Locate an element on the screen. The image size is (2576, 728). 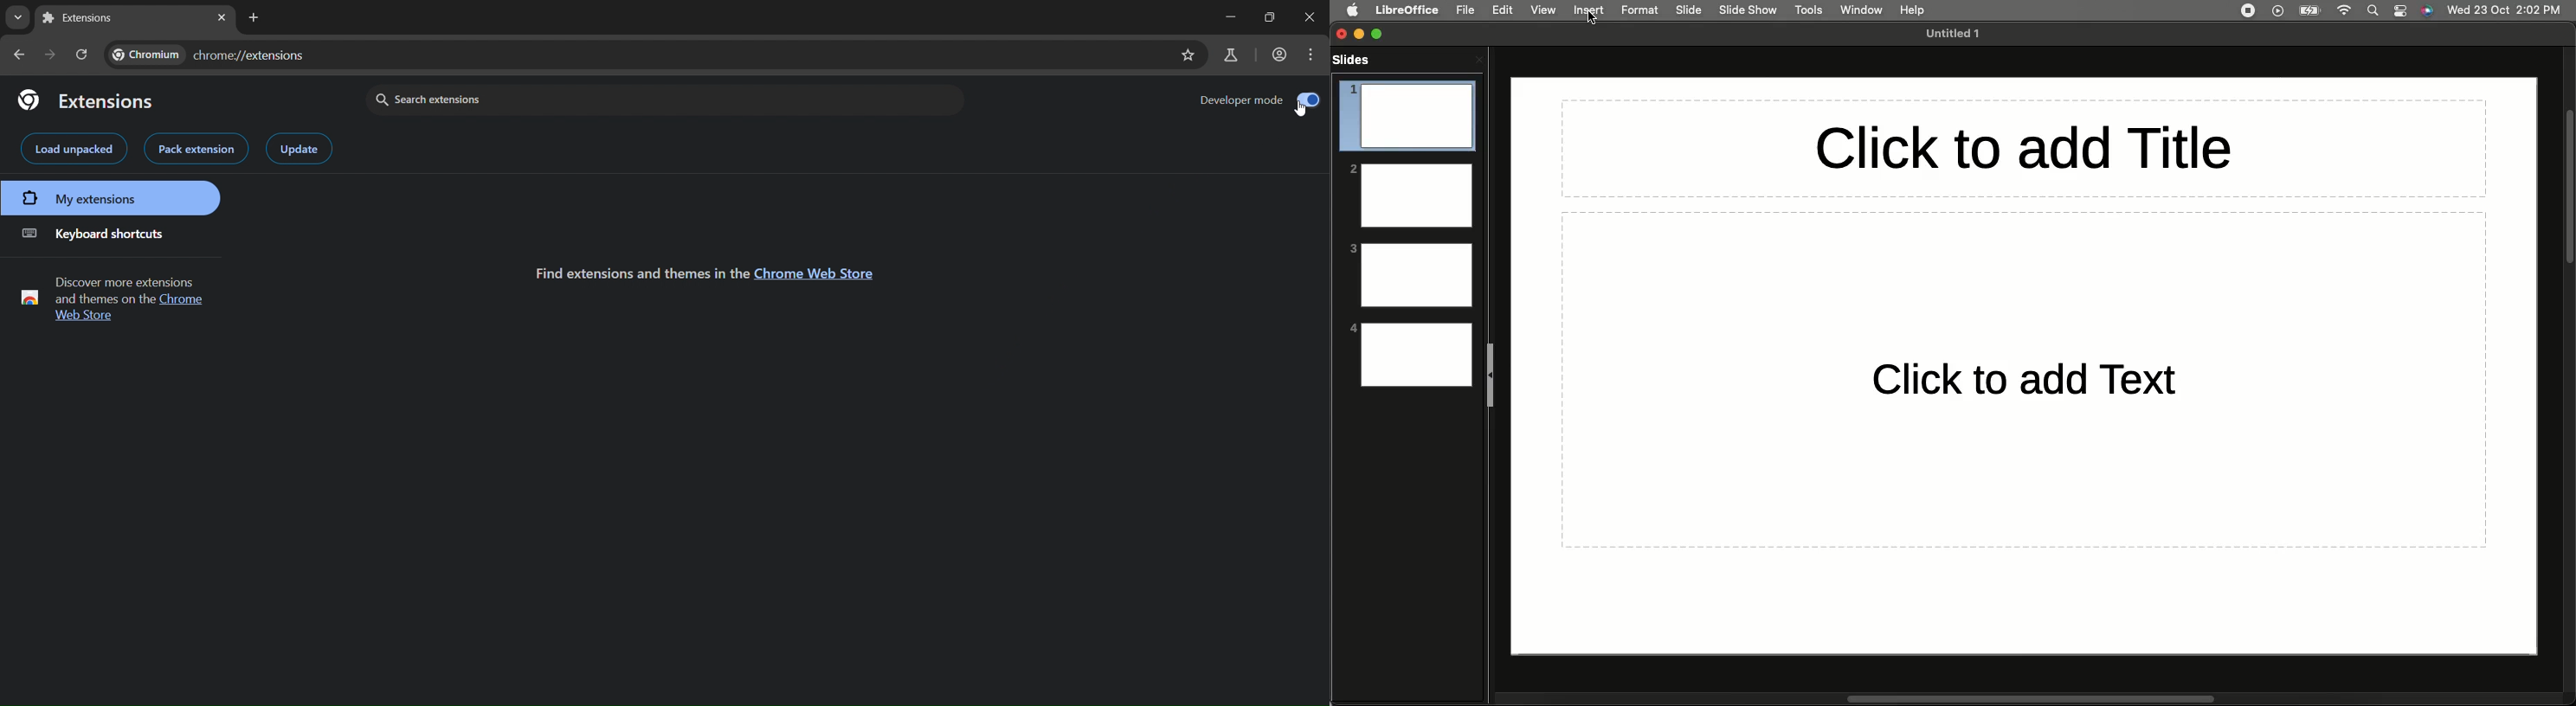
Slides is located at coordinates (1356, 59).